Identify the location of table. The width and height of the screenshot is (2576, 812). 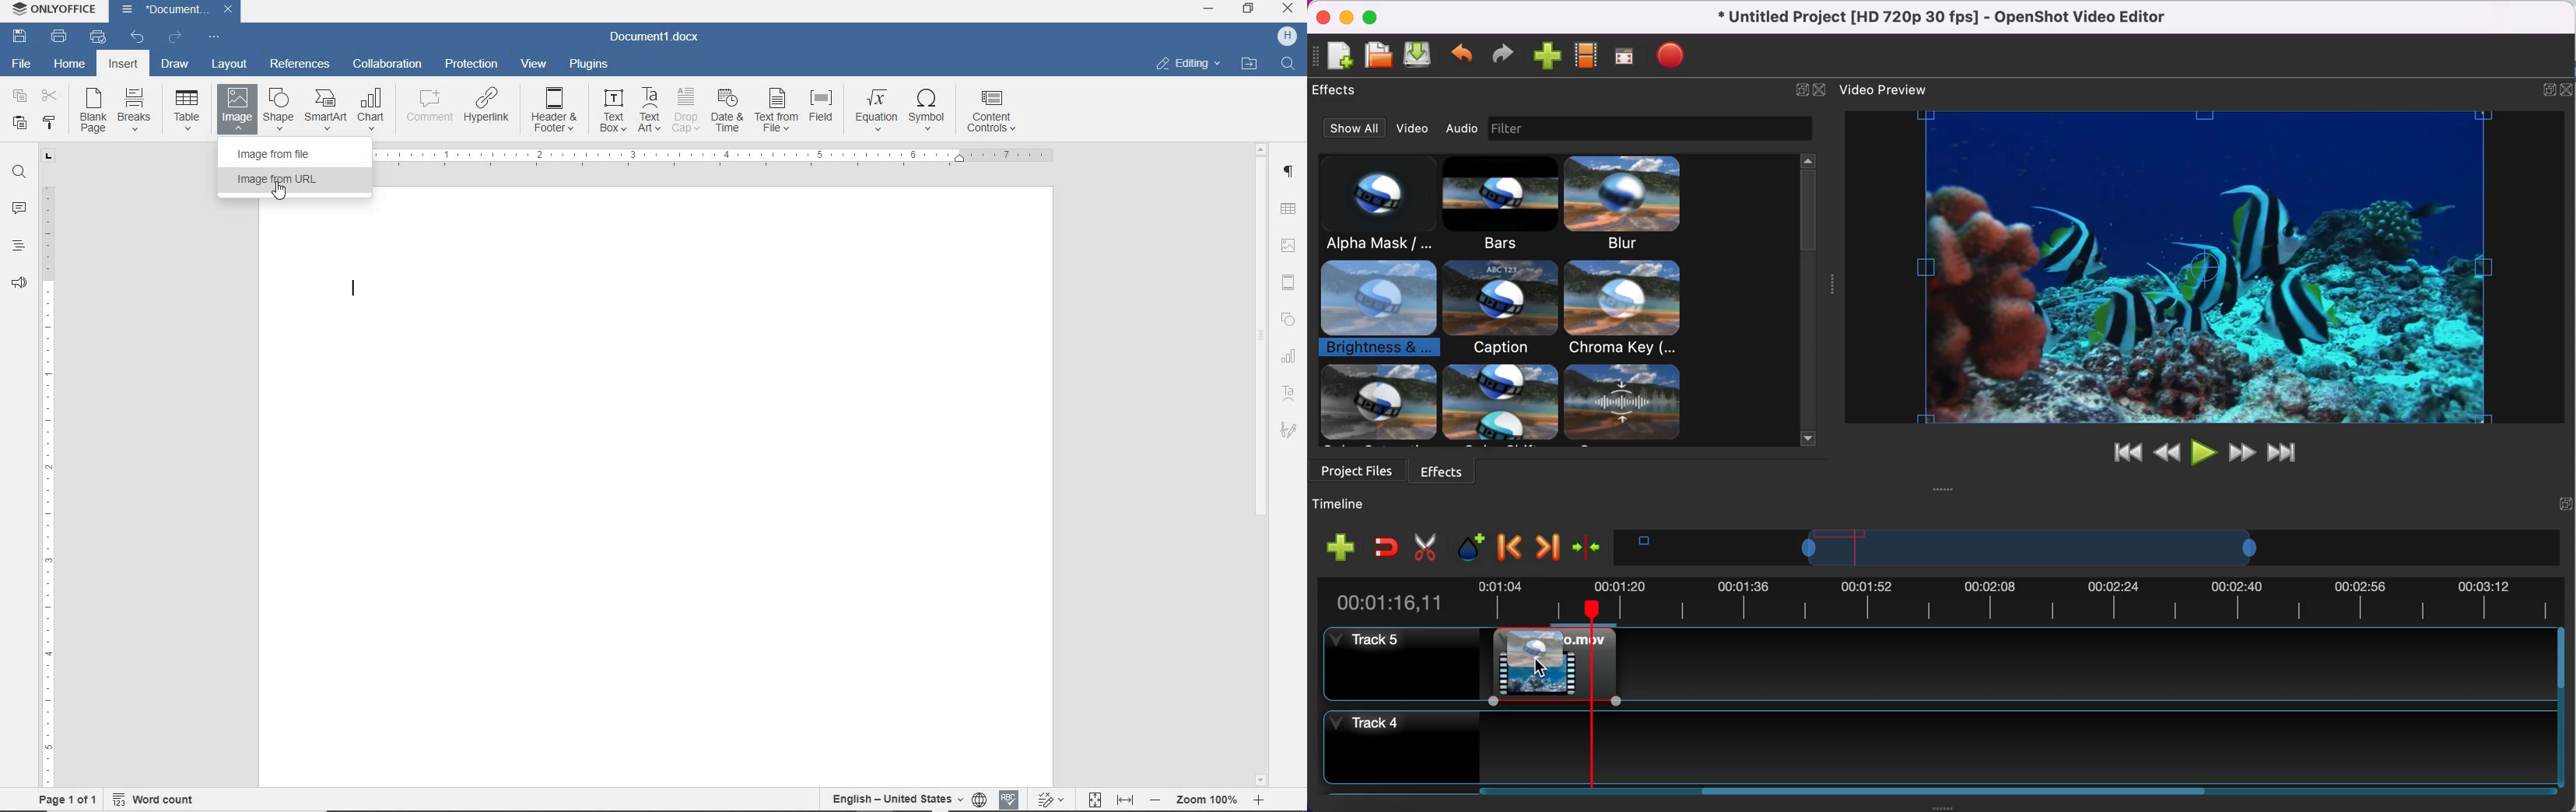
(188, 111).